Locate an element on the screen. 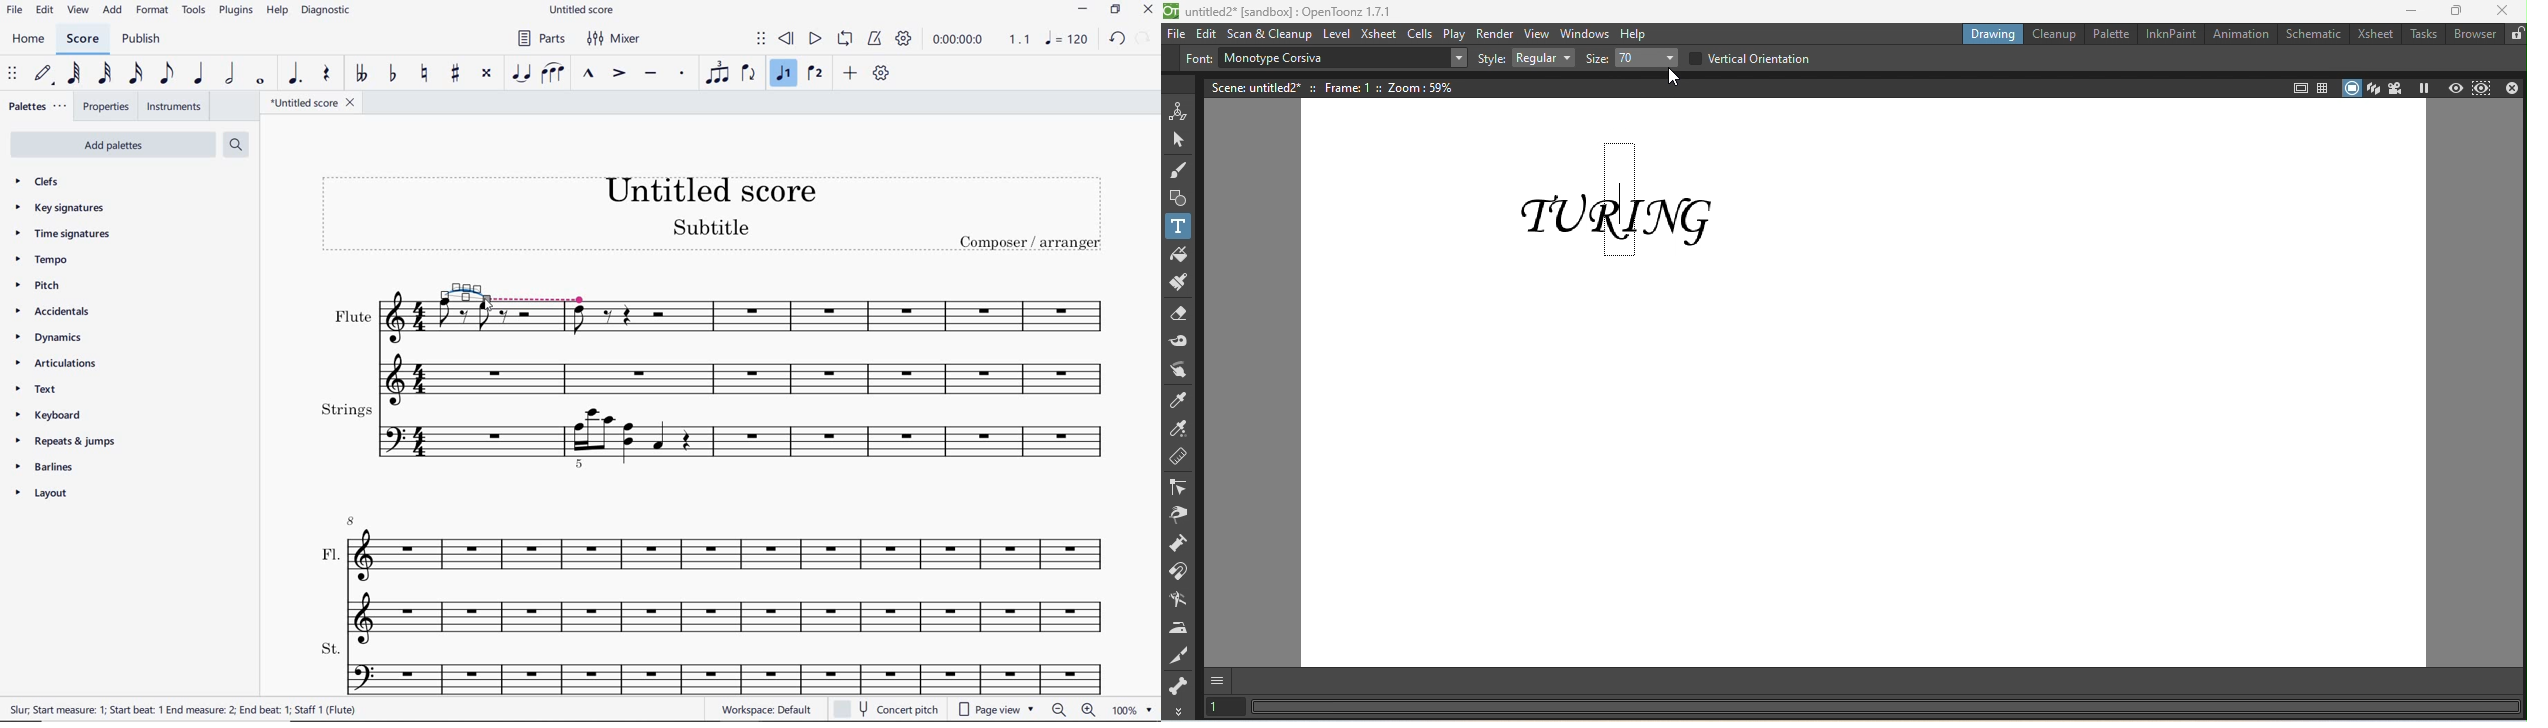 This screenshot has width=2548, height=728. ADD is located at coordinates (850, 74).